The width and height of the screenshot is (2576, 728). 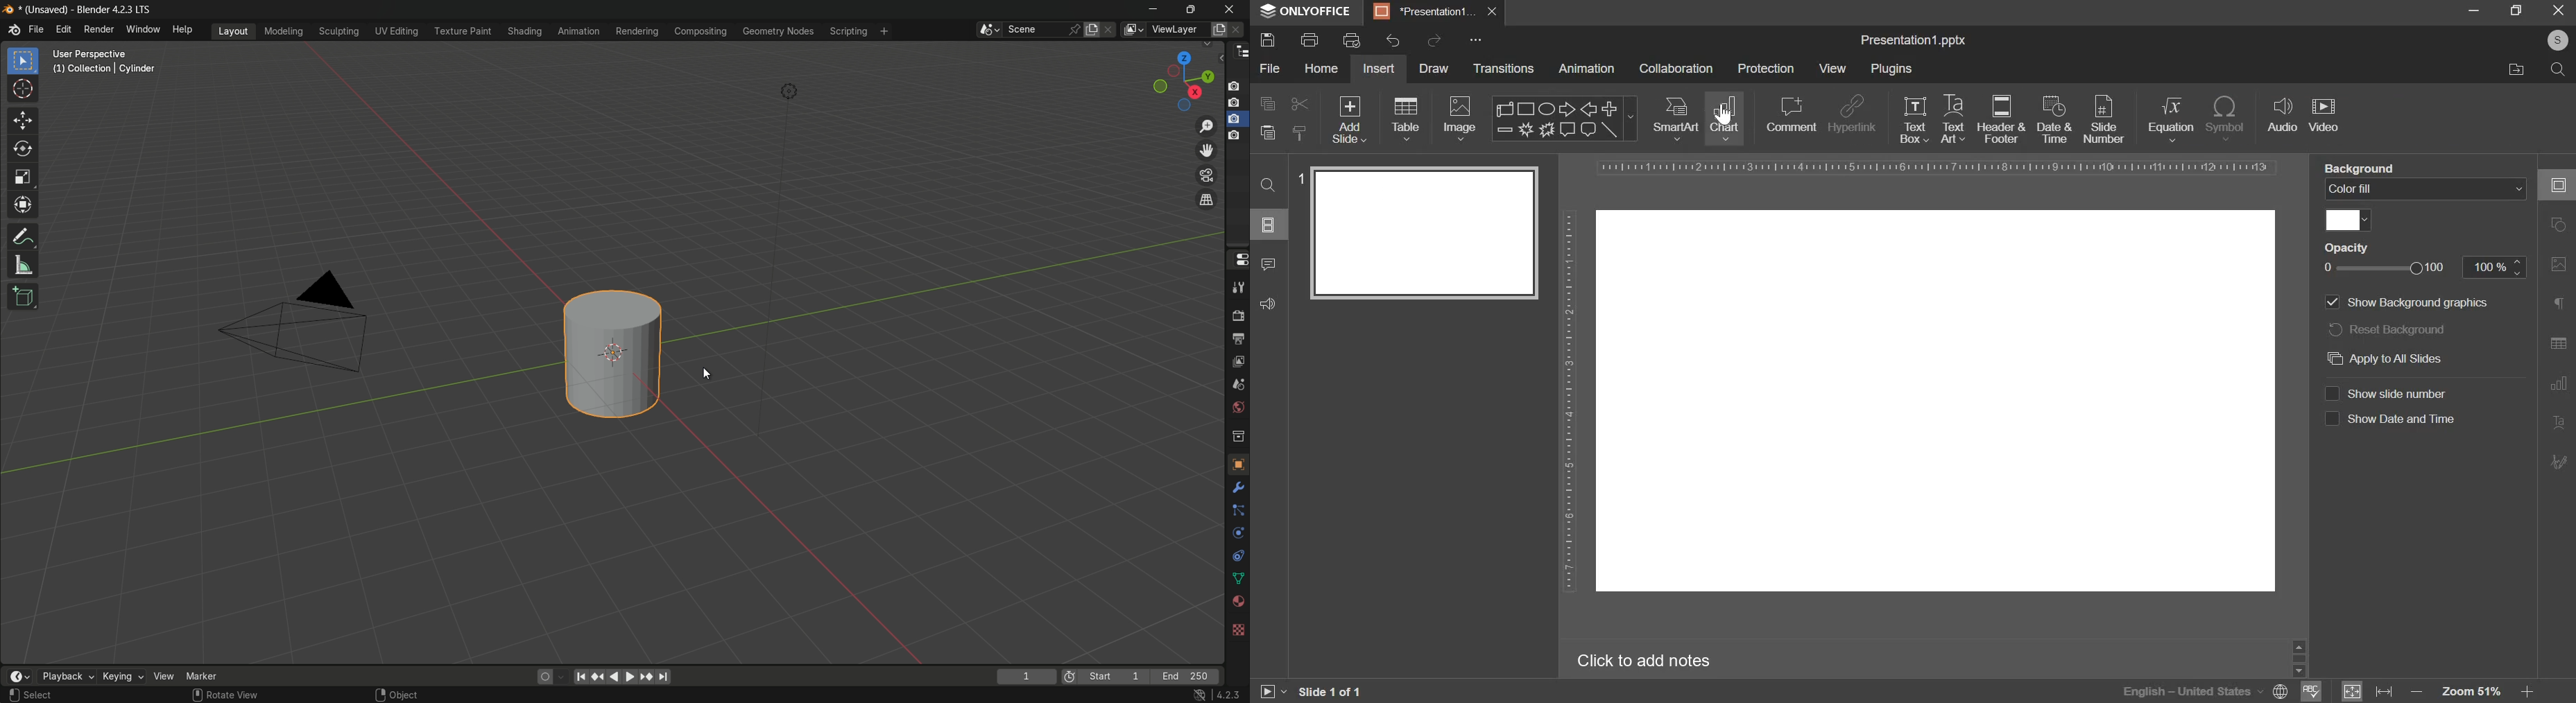 What do you see at coordinates (886, 31) in the screenshot?
I see `add workplace` at bounding box center [886, 31].